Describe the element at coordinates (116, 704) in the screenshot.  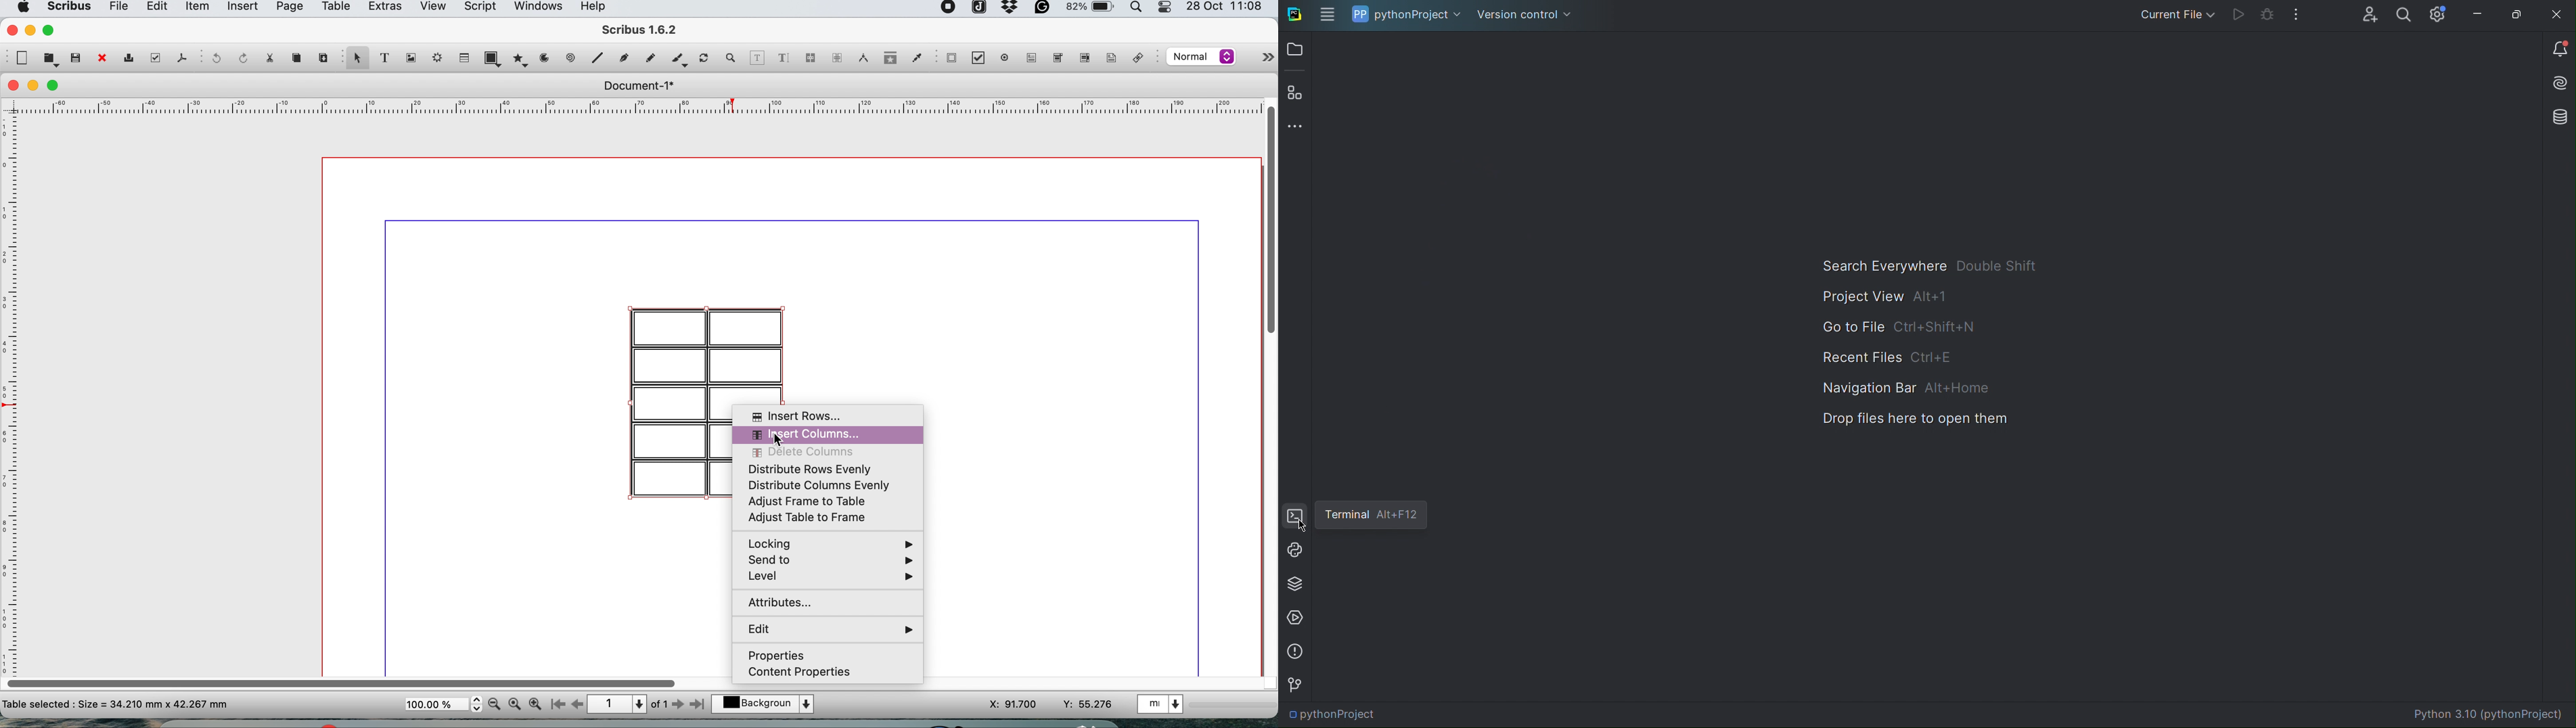
I see `text` at that location.